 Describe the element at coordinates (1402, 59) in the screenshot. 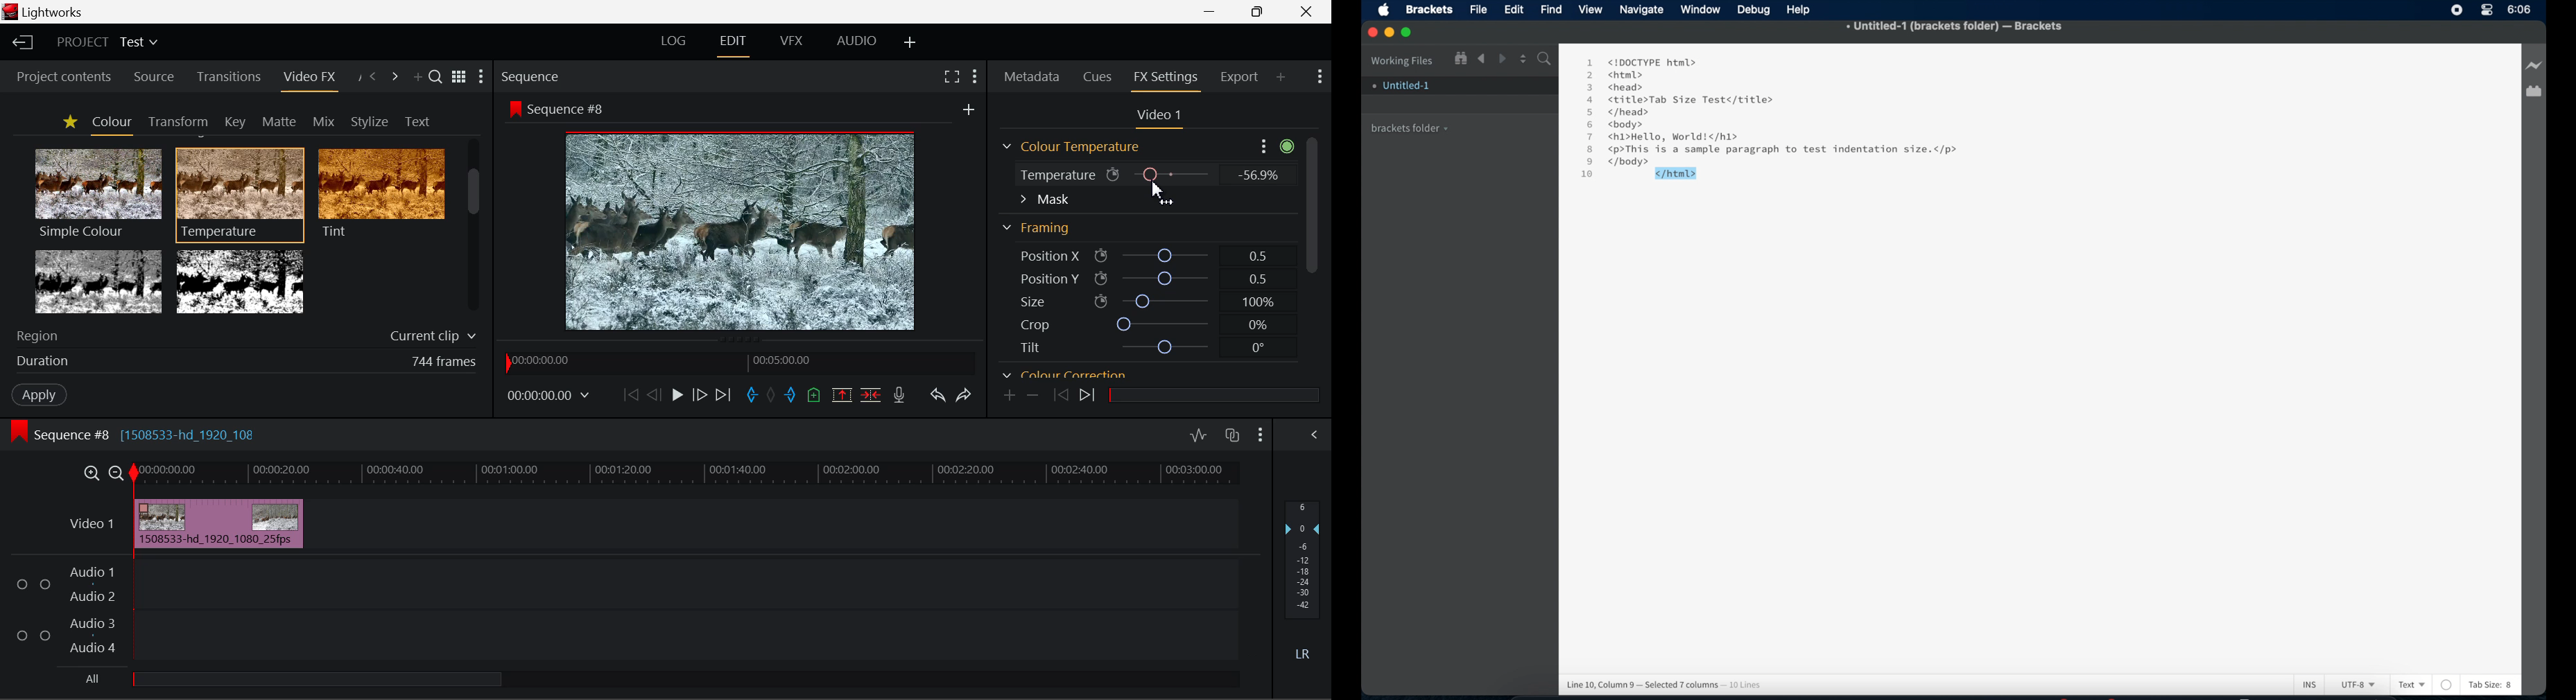

I see `Working Files` at that location.